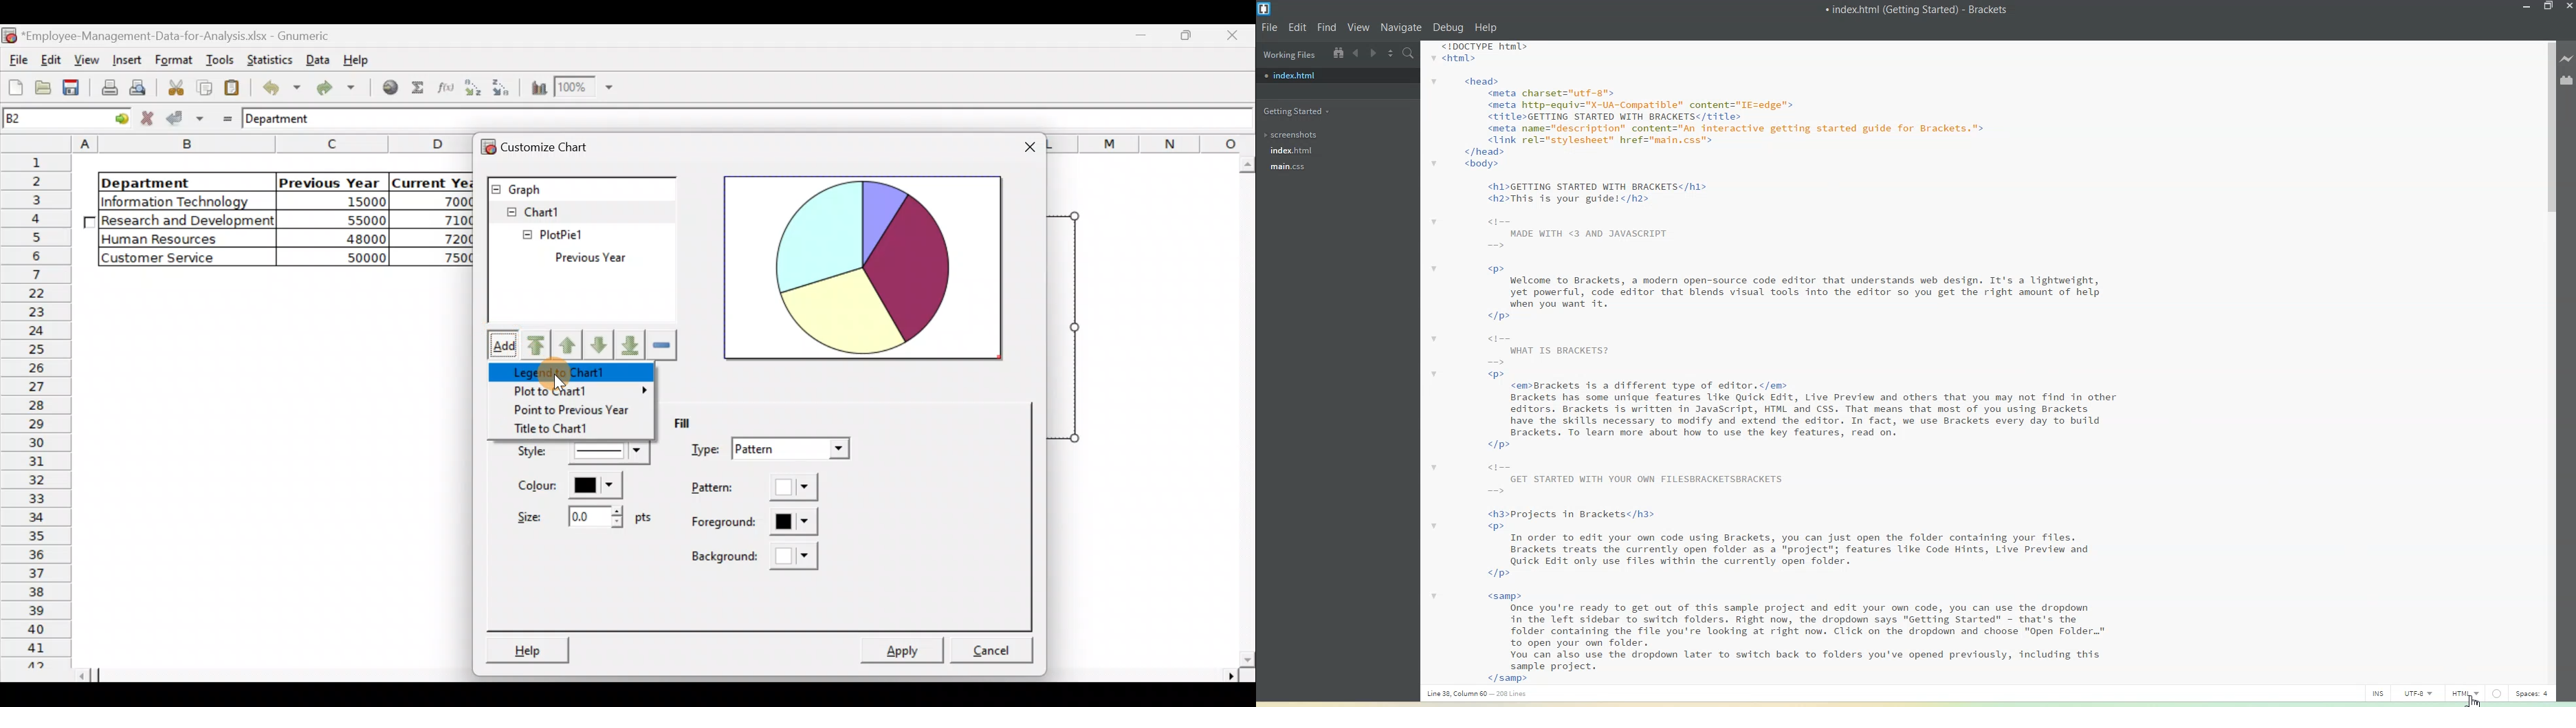 This screenshot has height=728, width=2576. What do you see at coordinates (584, 89) in the screenshot?
I see `Zoom` at bounding box center [584, 89].